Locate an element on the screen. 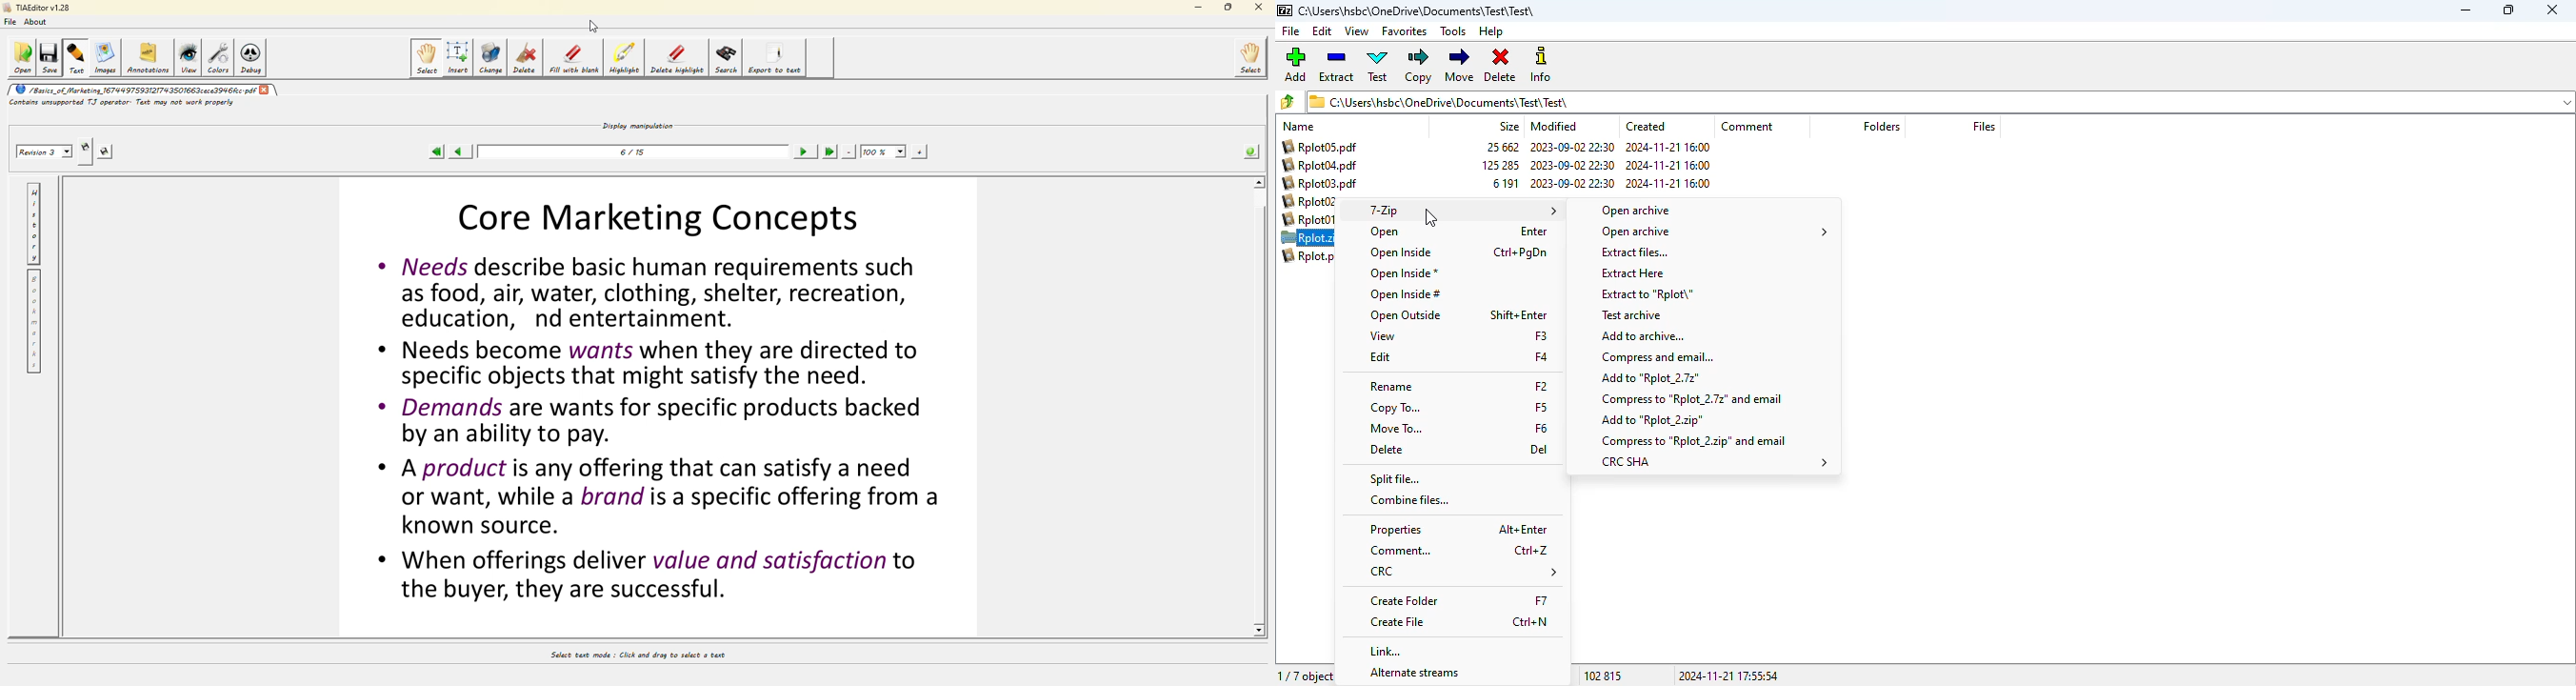 This screenshot has height=700, width=2576. save this revision is located at coordinates (106, 152).